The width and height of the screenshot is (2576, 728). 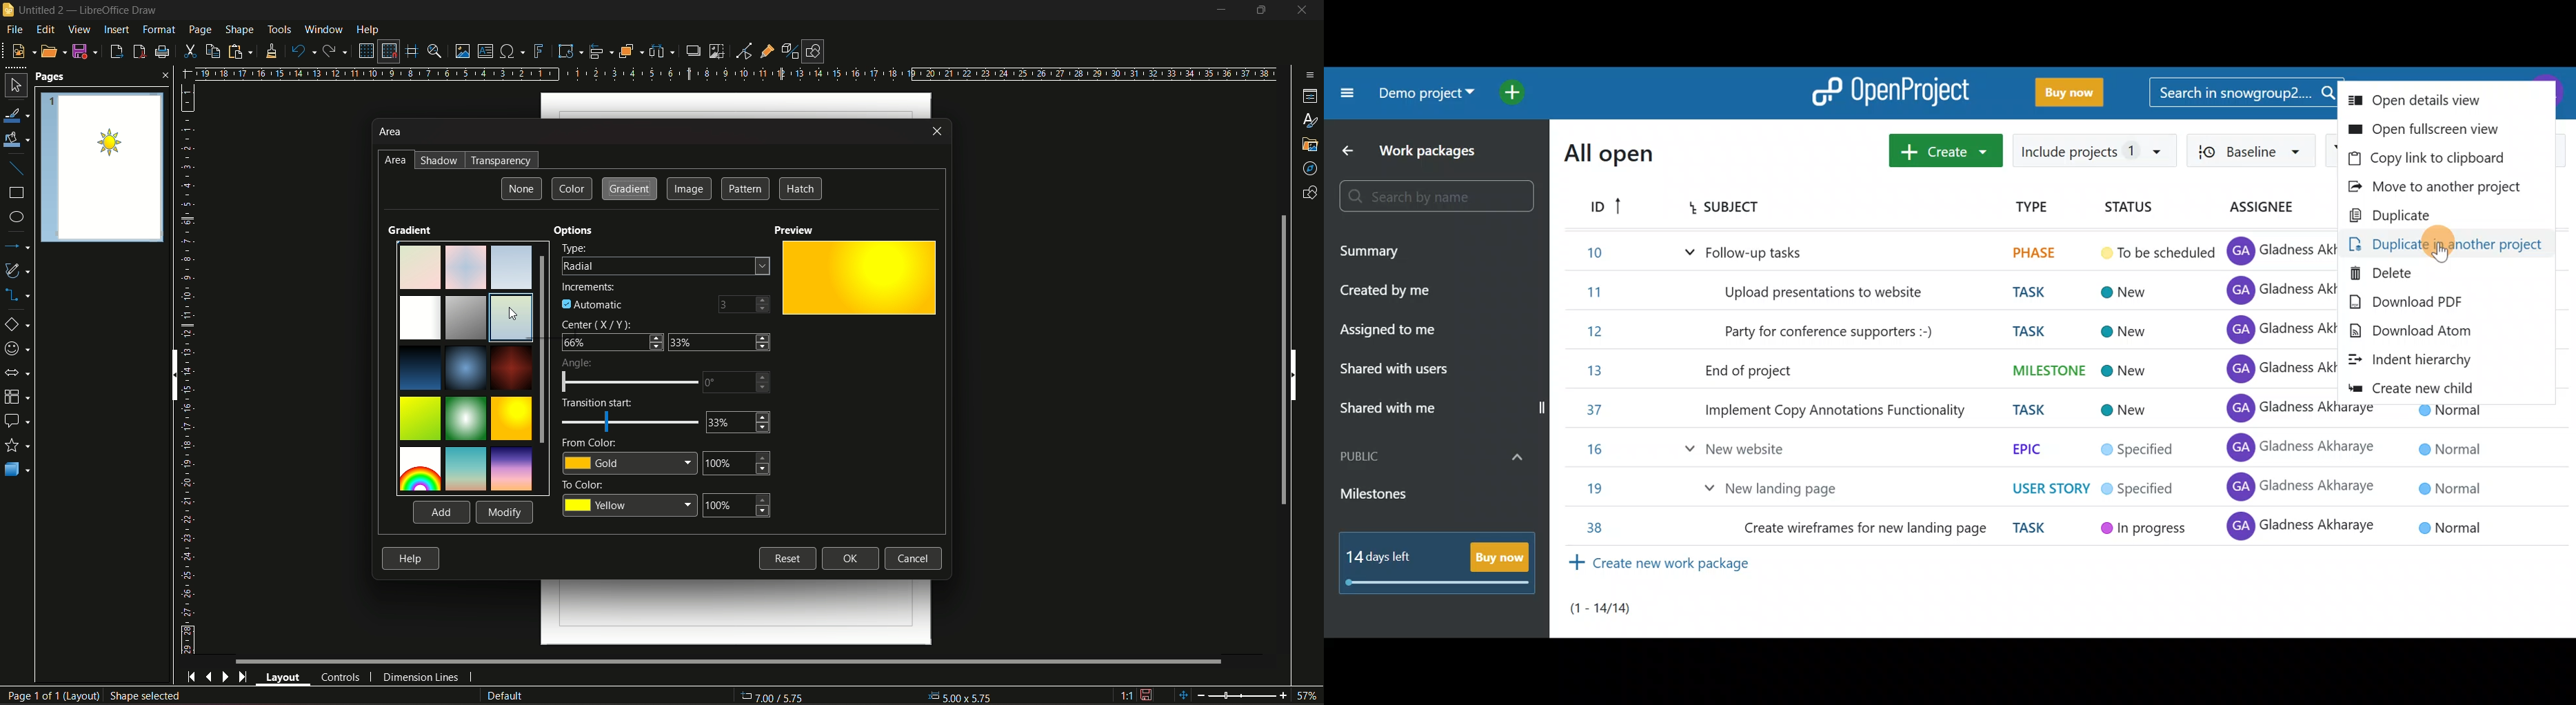 I want to click on 37, so click(x=1589, y=411).